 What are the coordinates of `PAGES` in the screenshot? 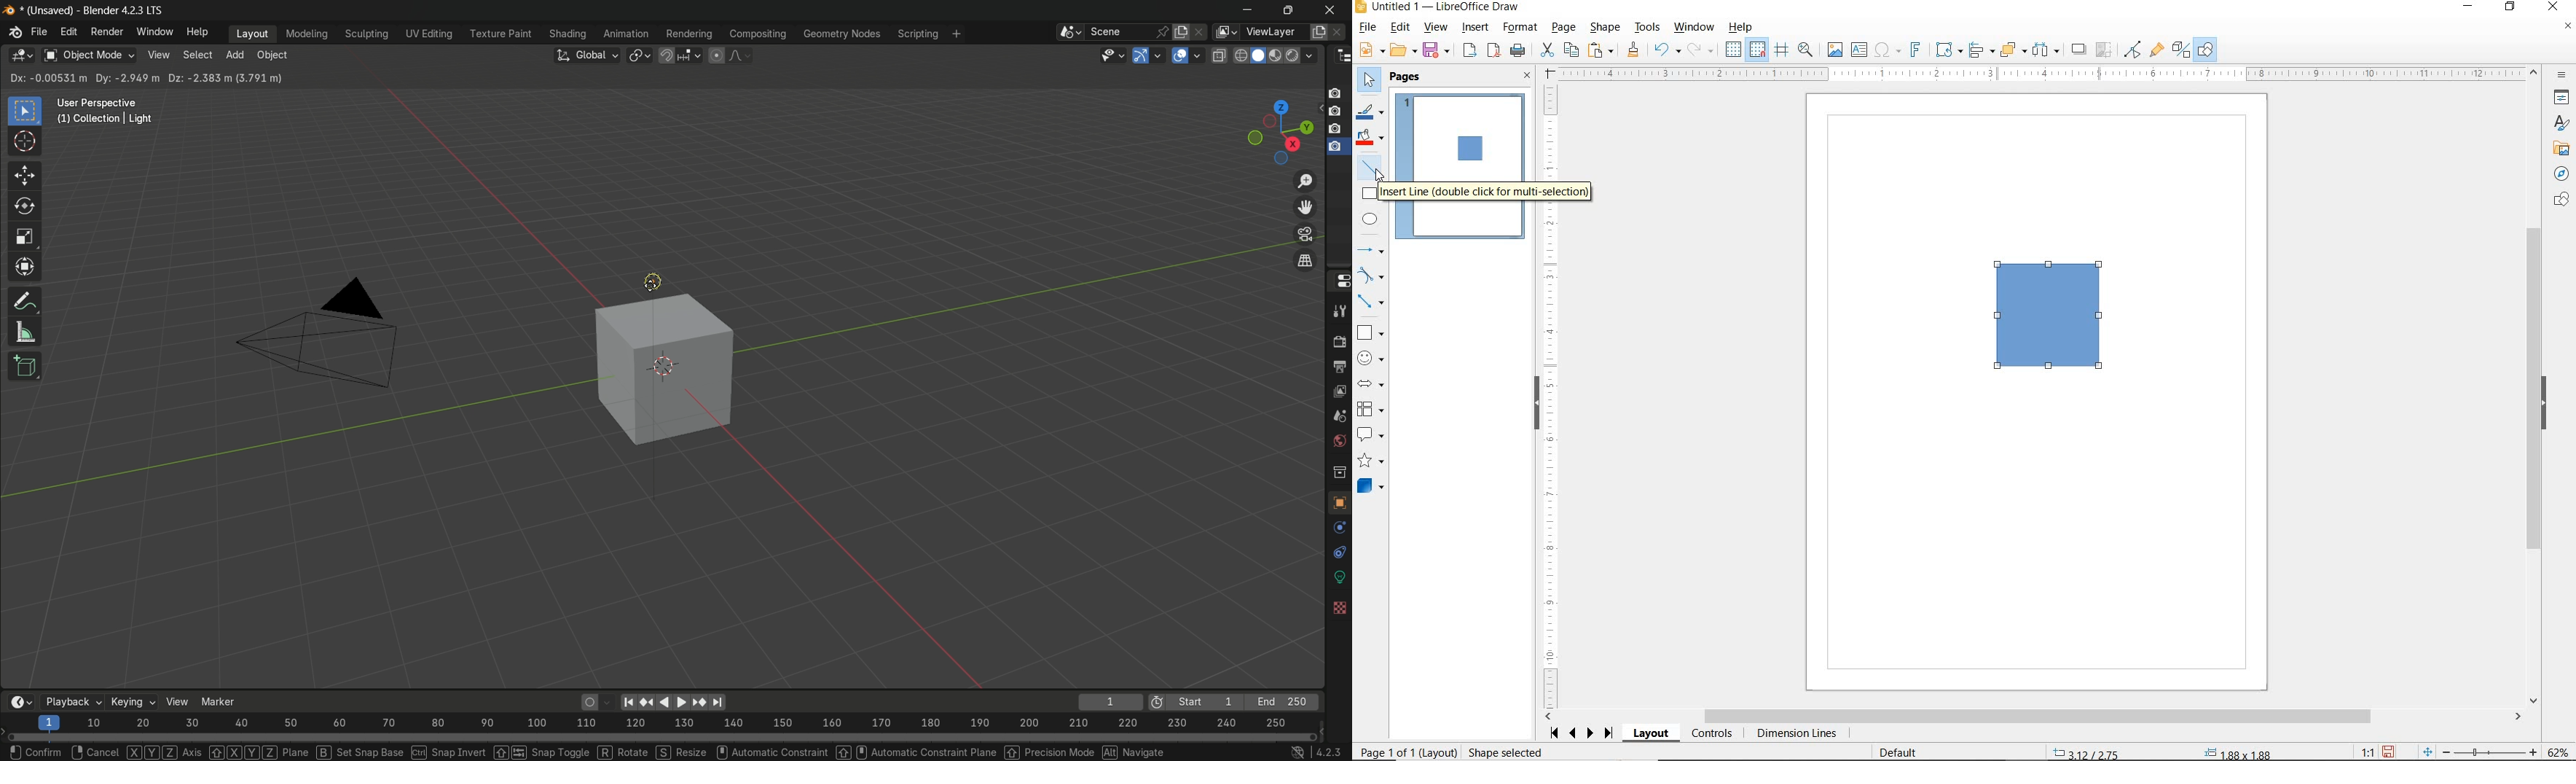 It's located at (1407, 78).